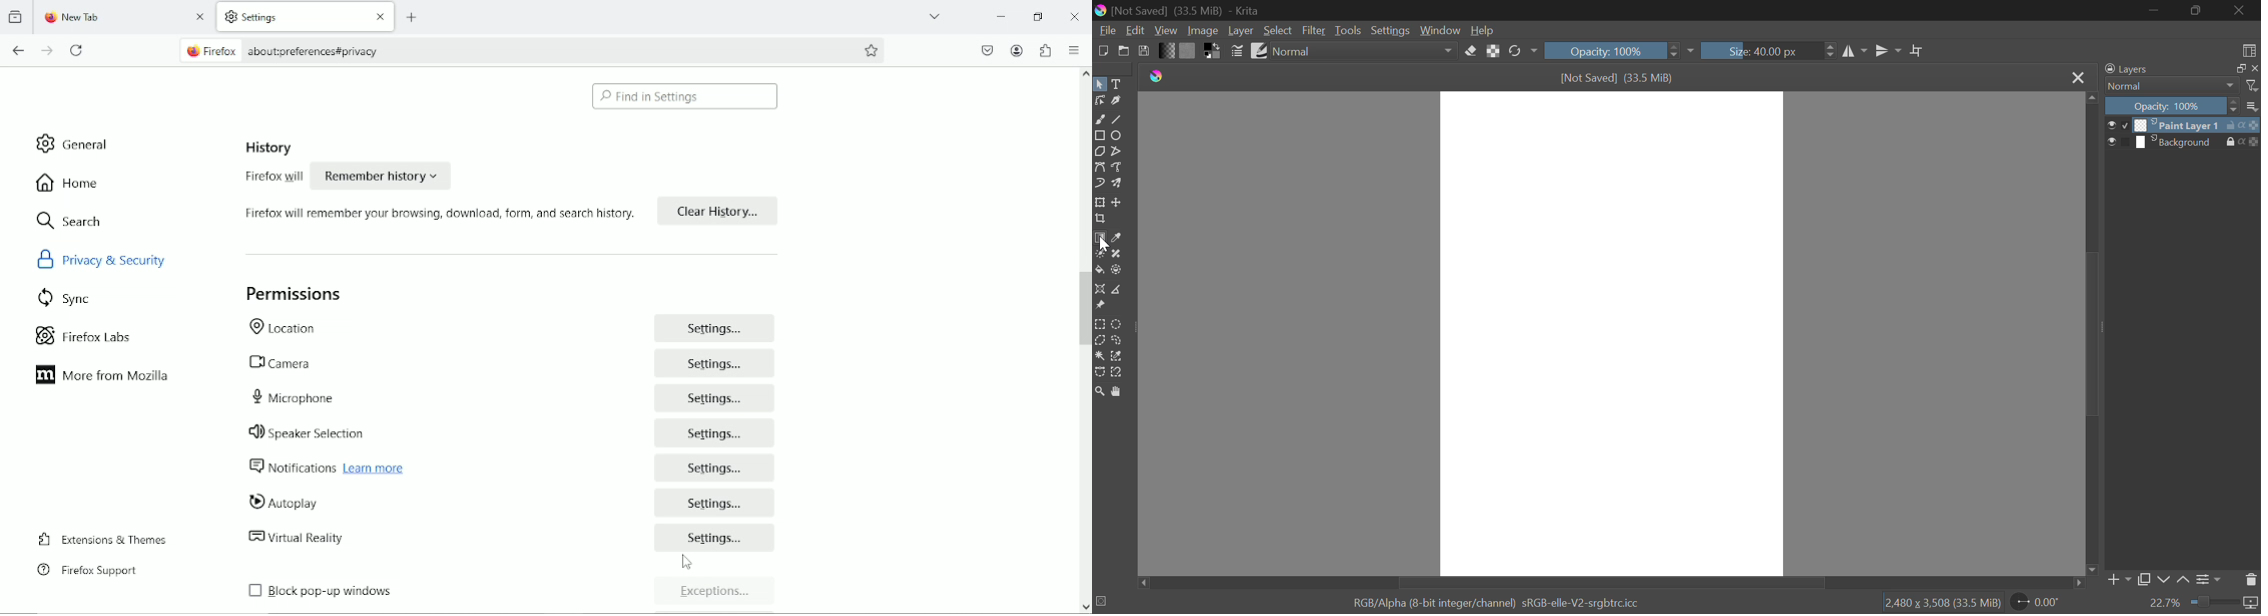  I want to click on find in settings, so click(687, 96).